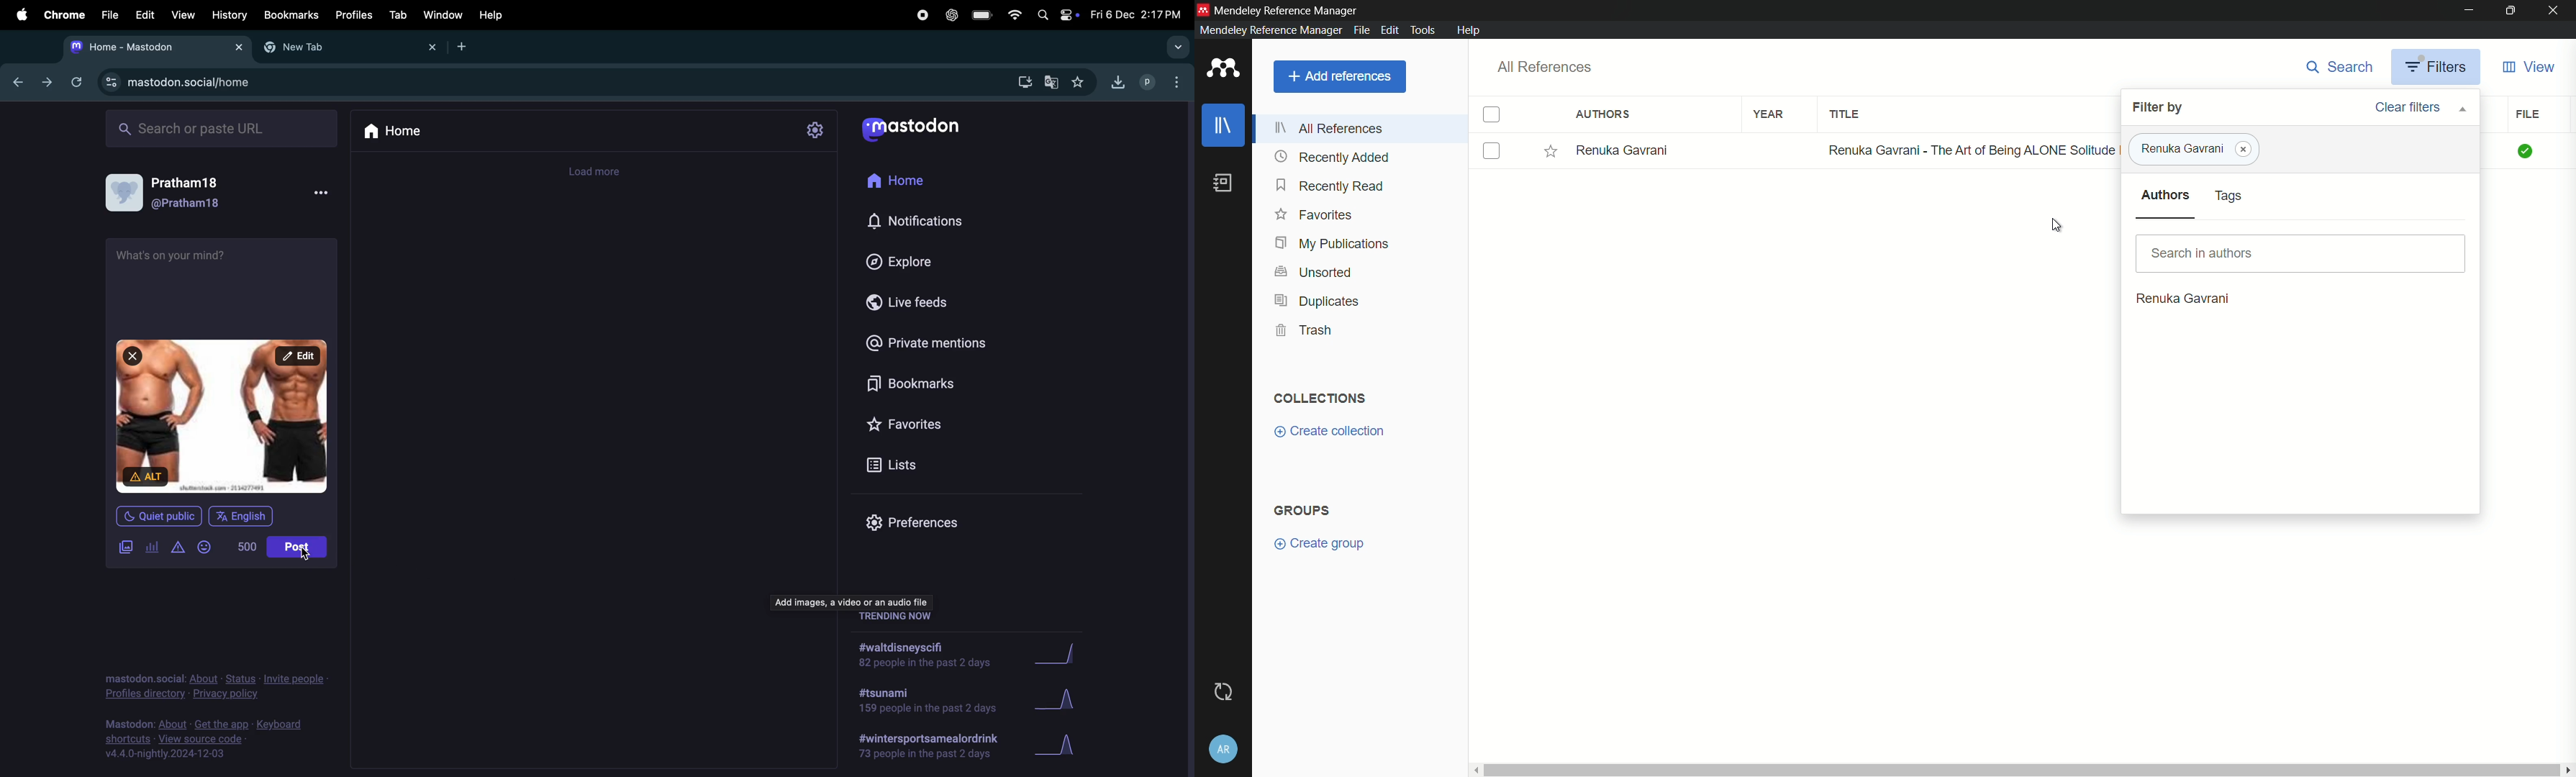 This screenshot has height=784, width=2576. I want to click on explore, so click(908, 261).